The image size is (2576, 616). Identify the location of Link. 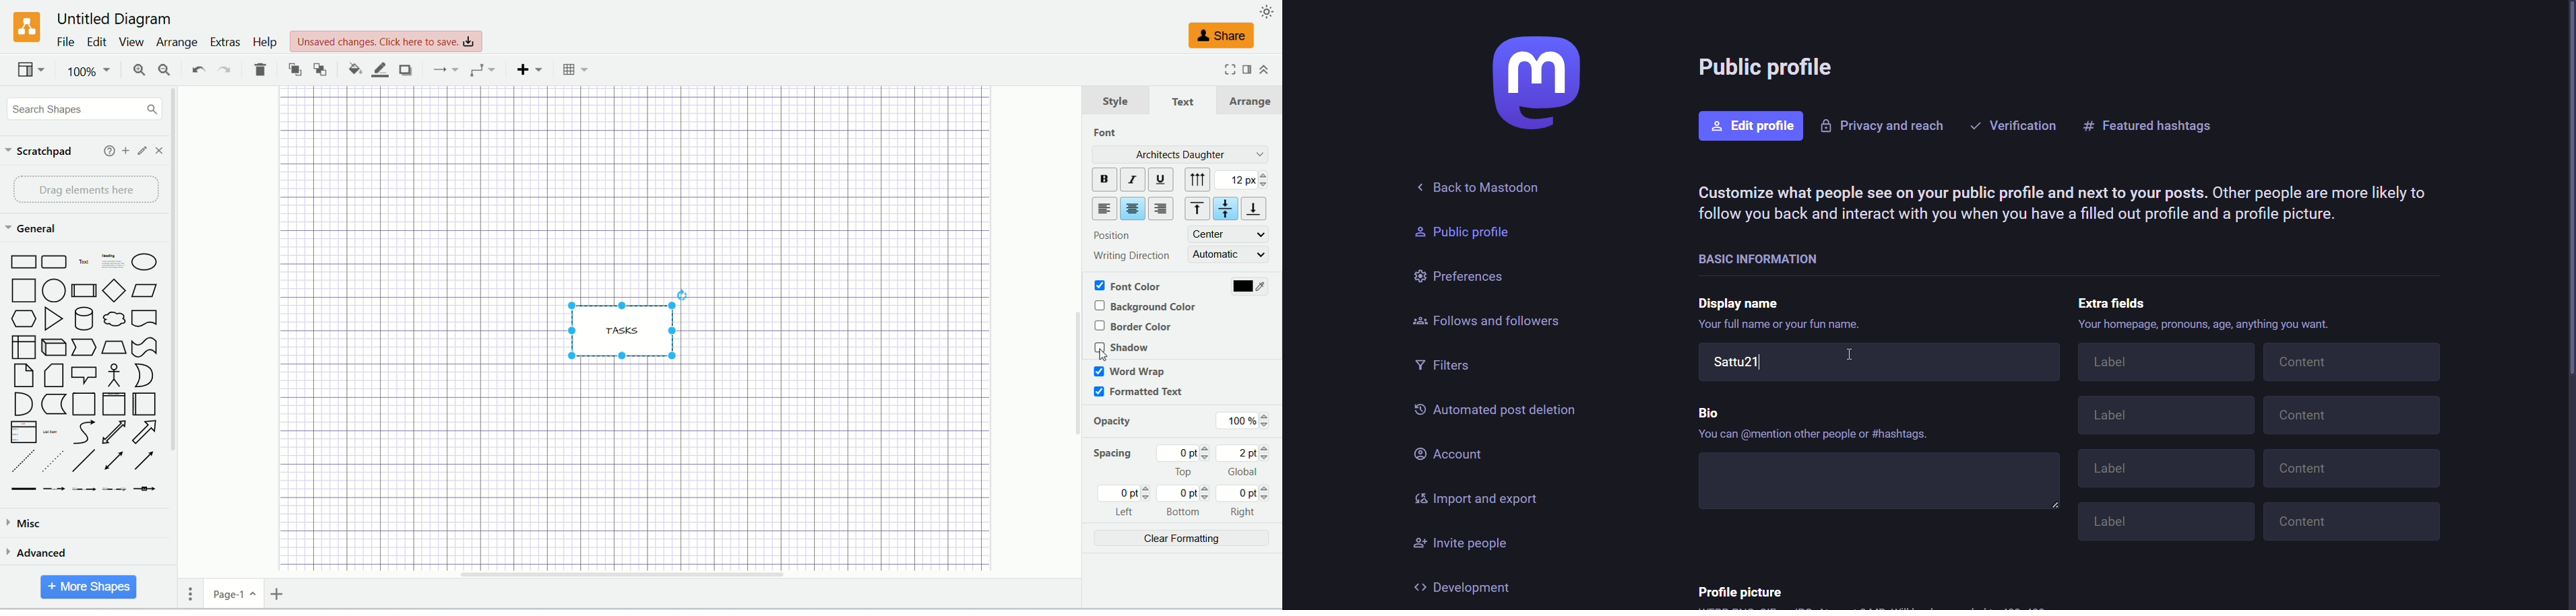
(23, 489).